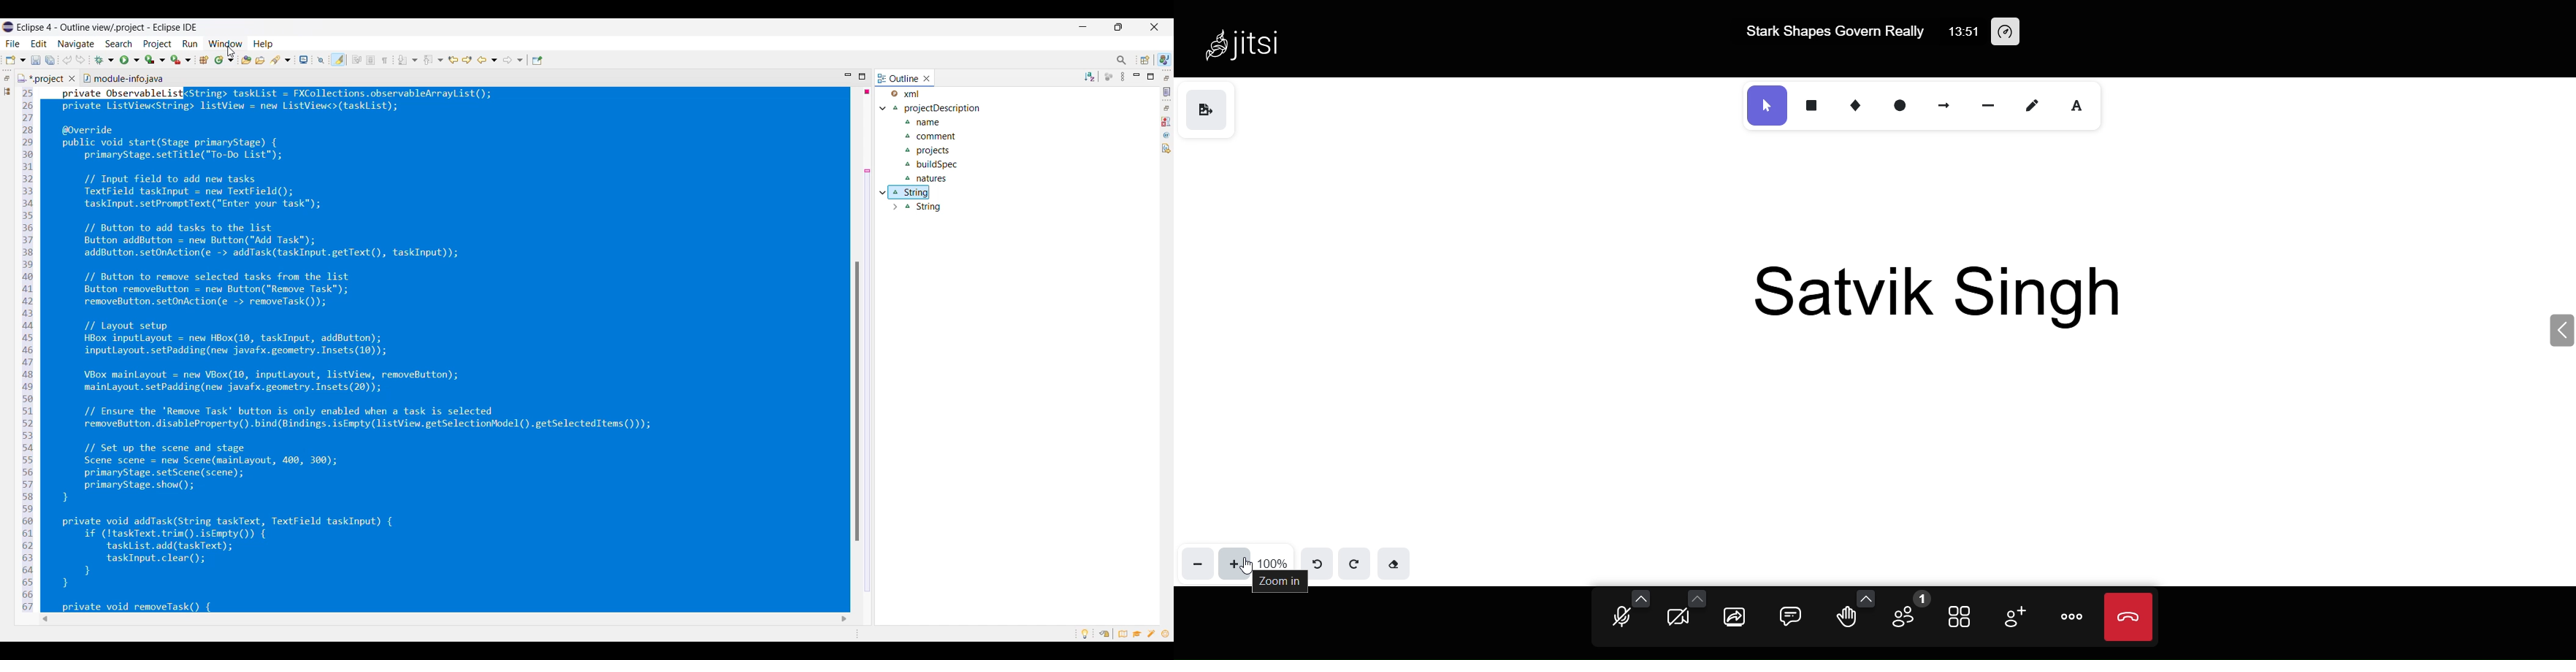 The image size is (2576, 672). I want to click on New Java class options, so click(224, 60).